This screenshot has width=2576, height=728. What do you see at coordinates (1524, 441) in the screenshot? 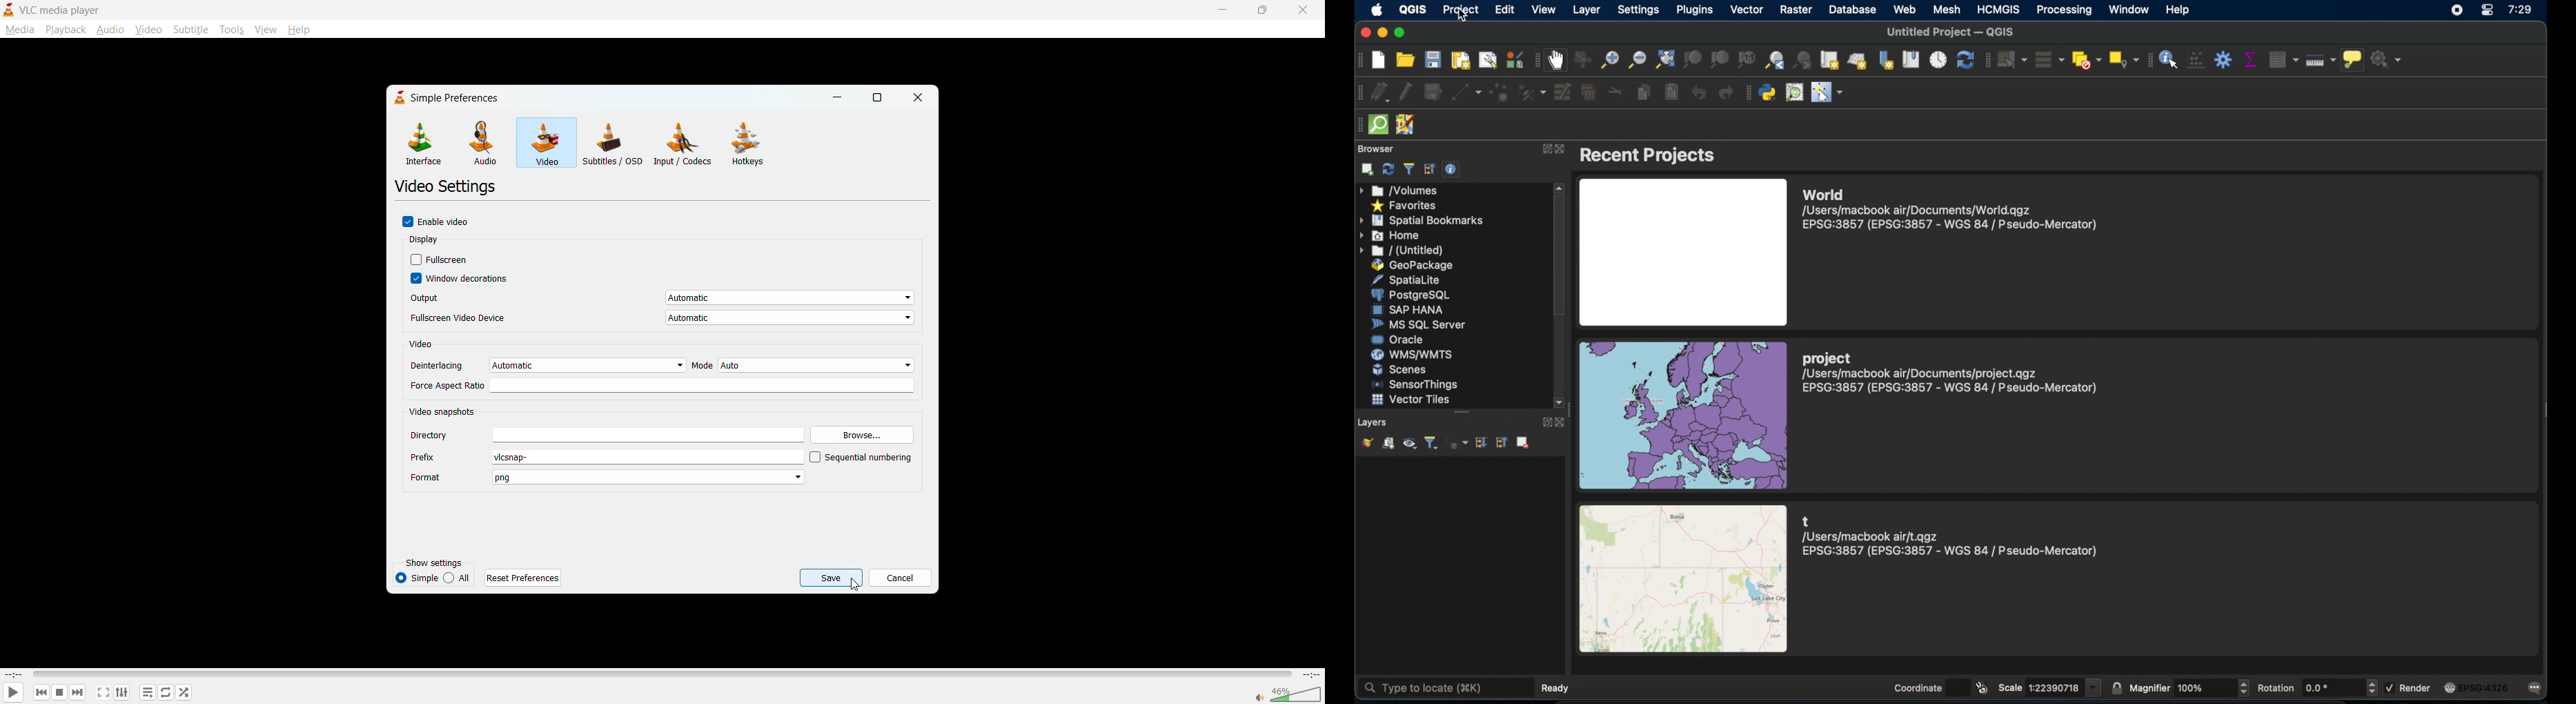
I see `remove layer/group` at bounding box center [1524, 441].